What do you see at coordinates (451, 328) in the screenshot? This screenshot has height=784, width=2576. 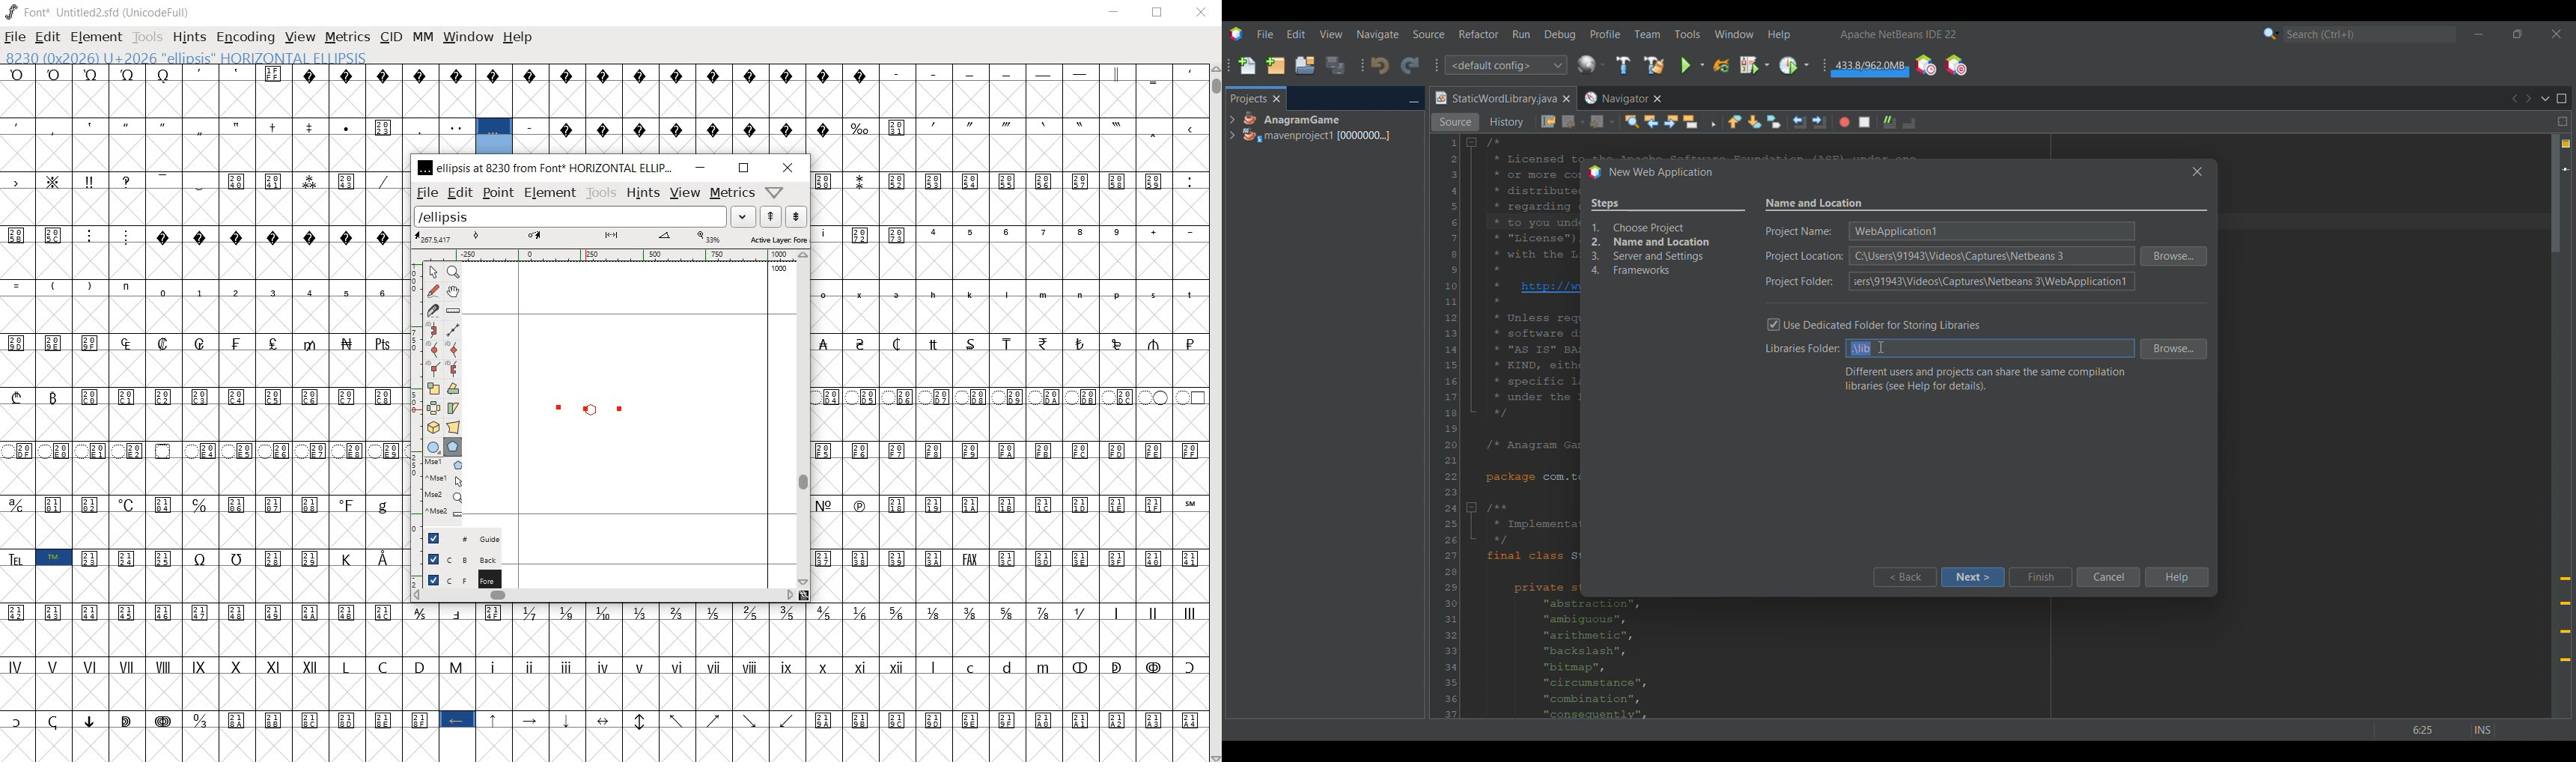 I see `change whether spiro is active or not` at bounding box center [451, 328].